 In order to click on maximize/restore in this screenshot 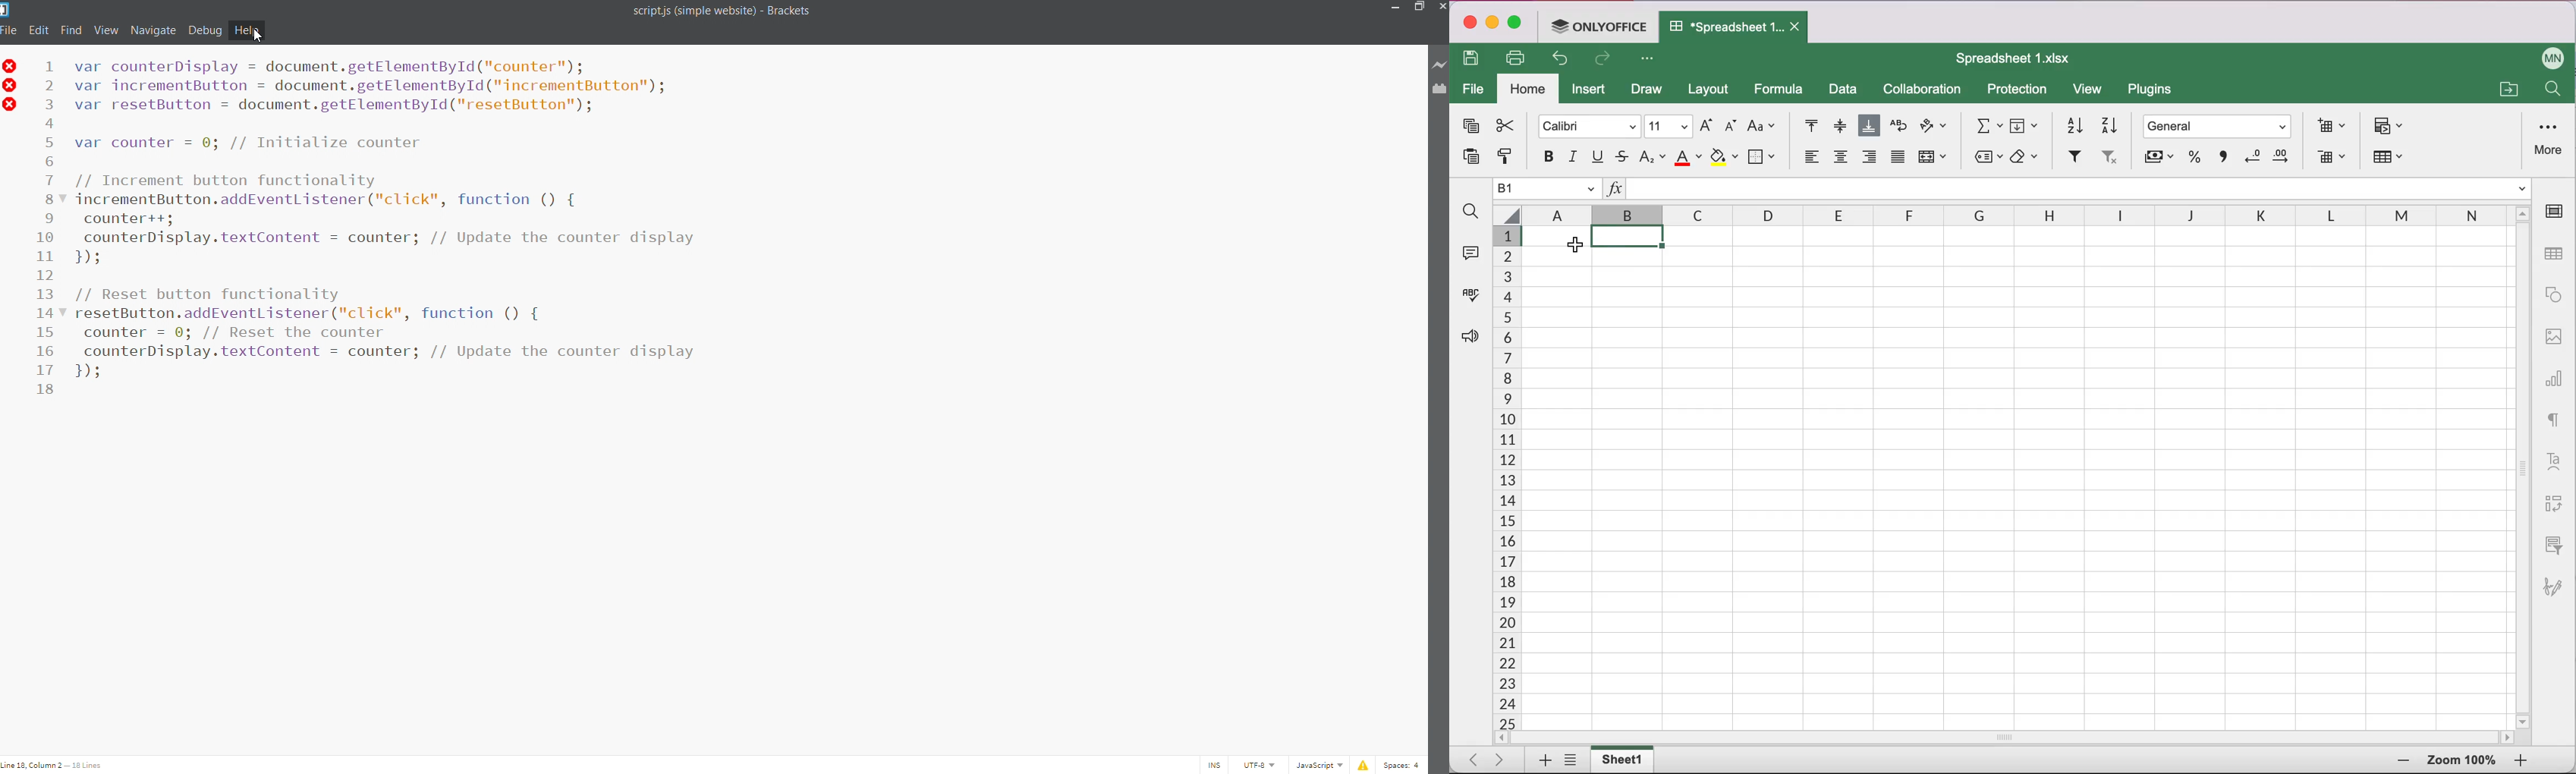, I will do `click(1417, 9)`.